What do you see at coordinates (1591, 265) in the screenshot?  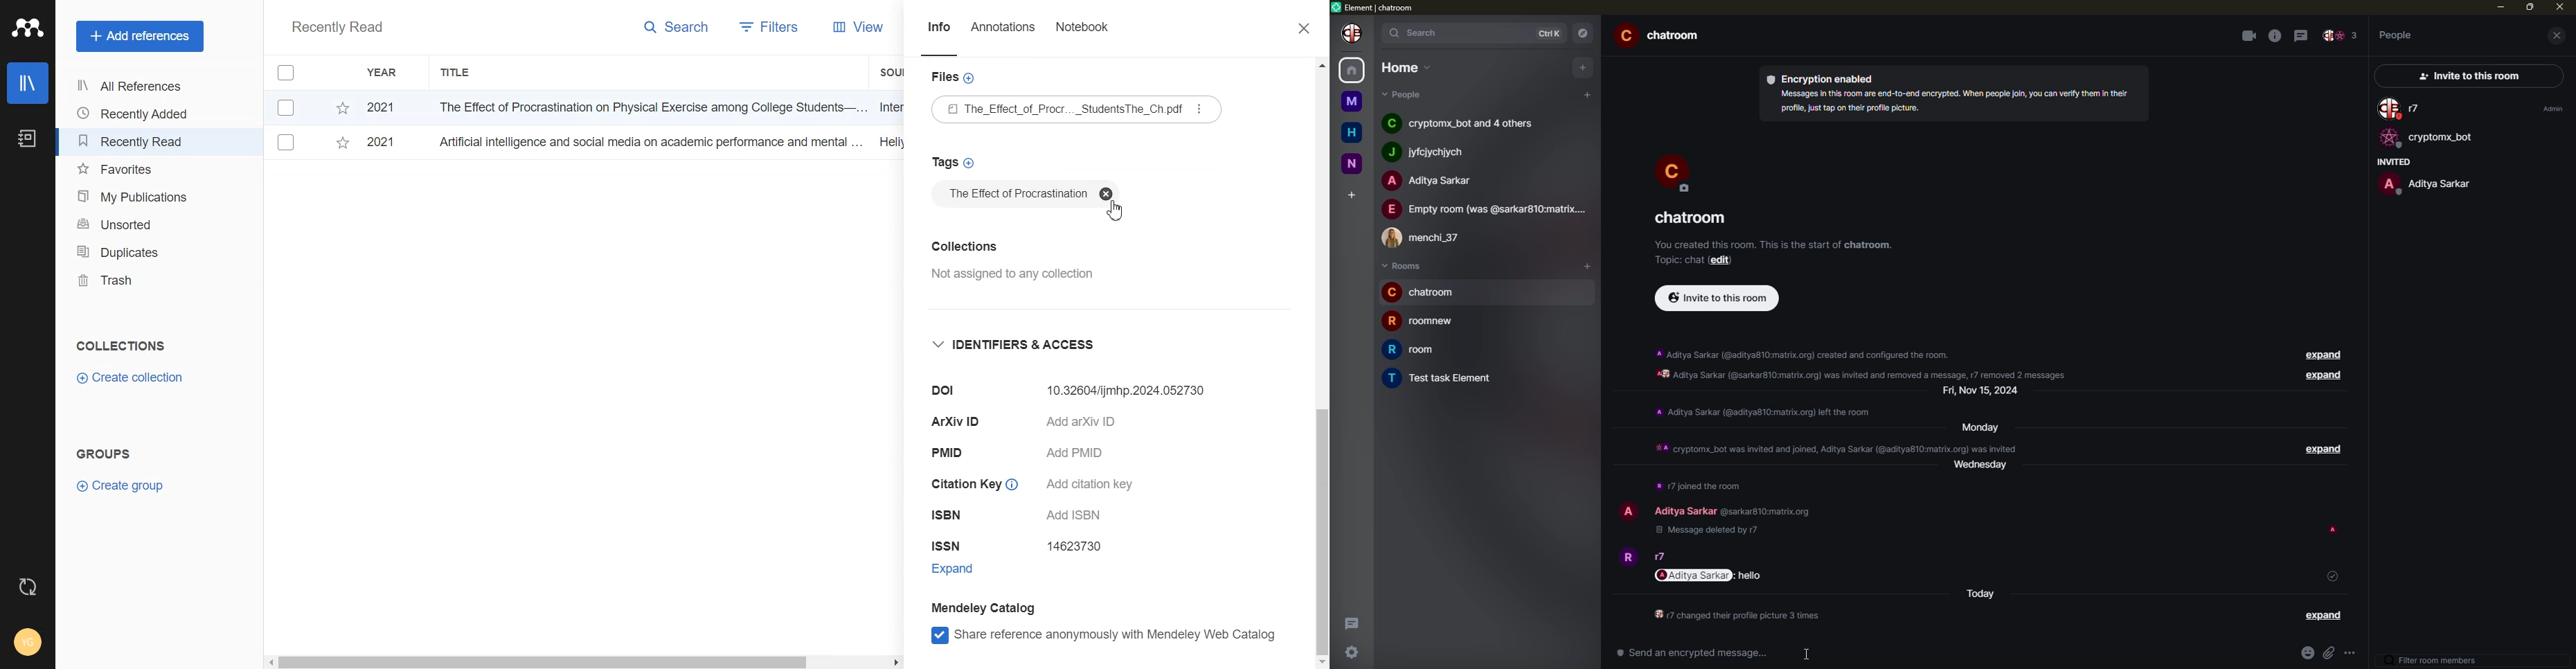 I see `add` at bounding box center [1591, 265].